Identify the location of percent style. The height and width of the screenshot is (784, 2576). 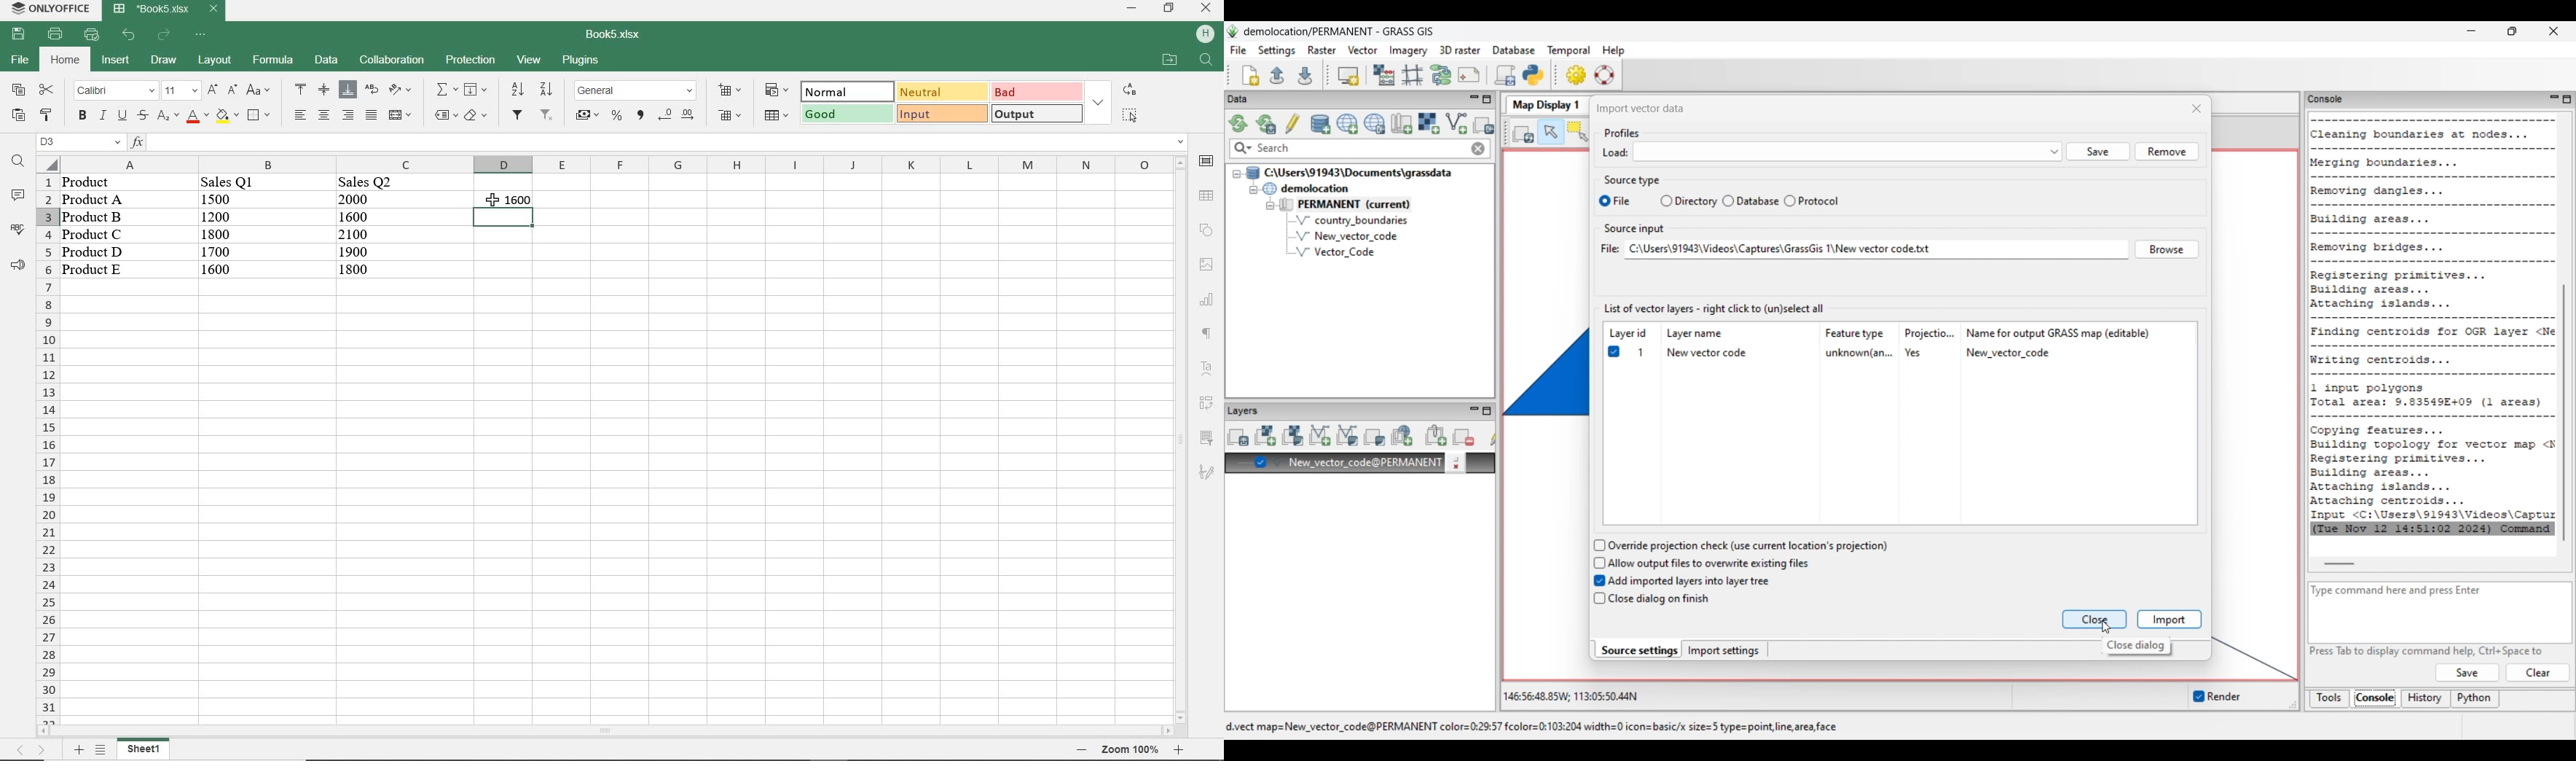
(618, 117).